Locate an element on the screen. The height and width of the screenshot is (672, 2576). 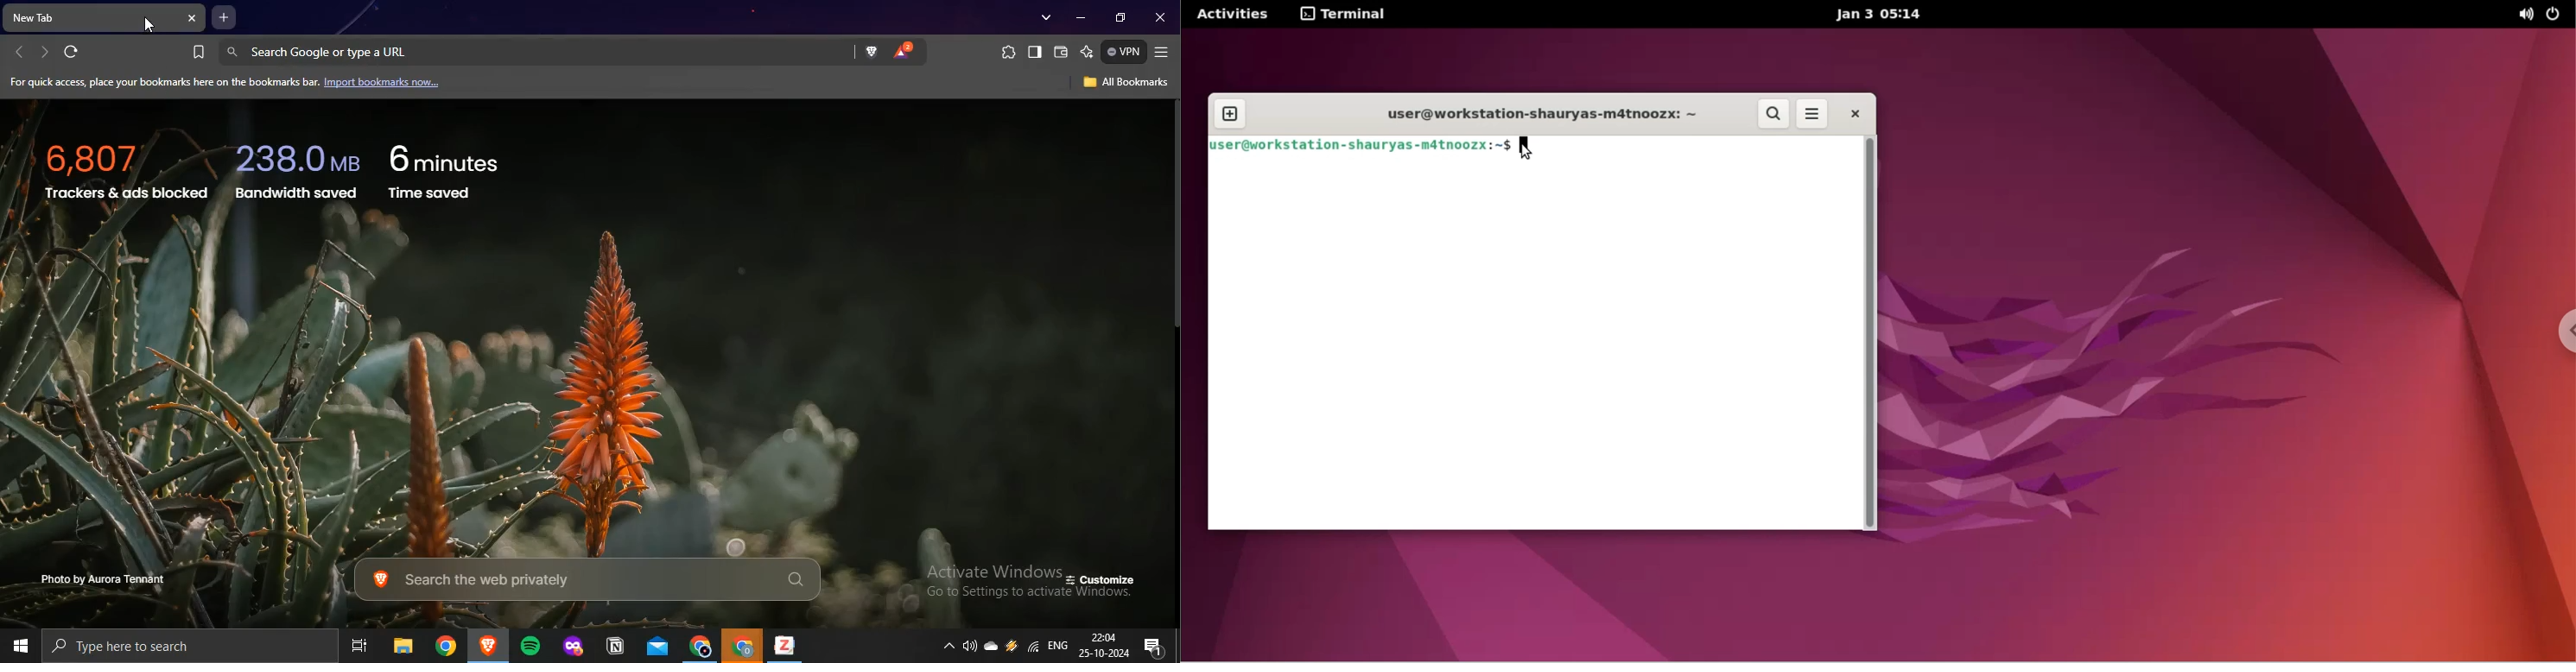
file explorer is located at coordinates (407, 646).